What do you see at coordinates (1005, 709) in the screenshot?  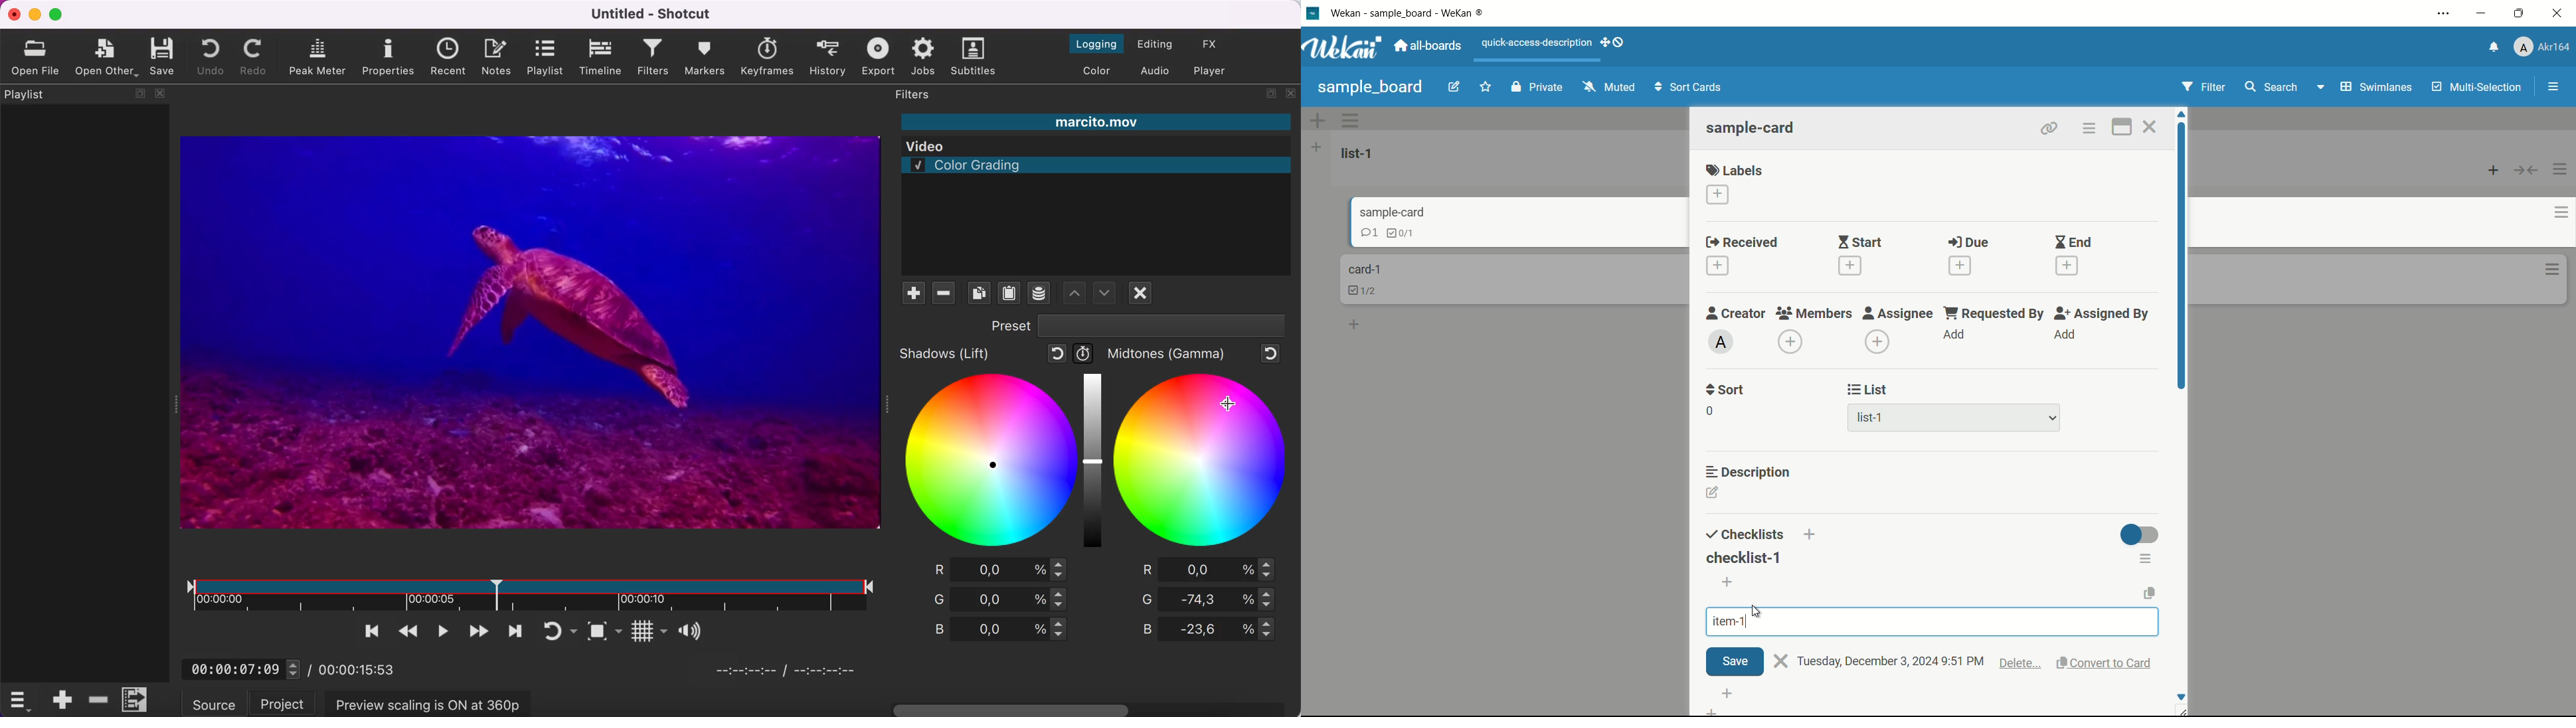 I see `horizontal scroll bar` at bounding box center [1005, 709].